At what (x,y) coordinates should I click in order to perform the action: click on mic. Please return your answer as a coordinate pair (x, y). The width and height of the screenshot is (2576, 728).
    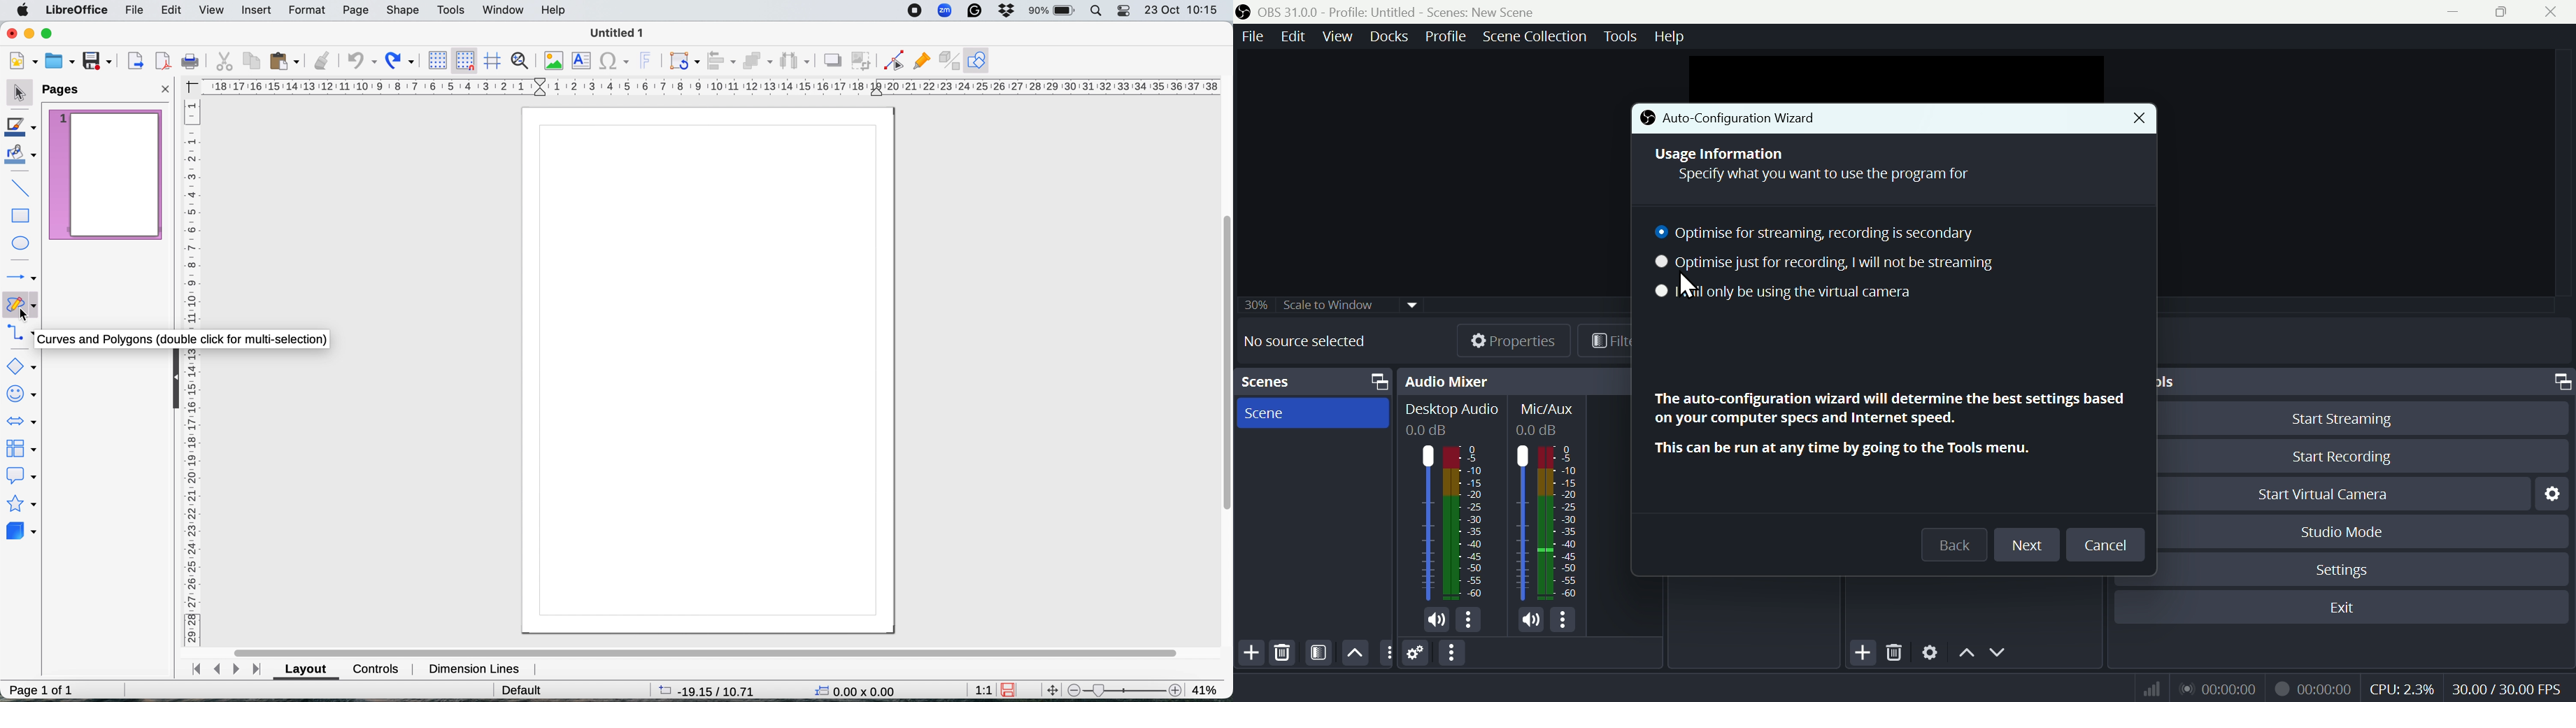
    Looking at the image, I should click on (1437, 620).